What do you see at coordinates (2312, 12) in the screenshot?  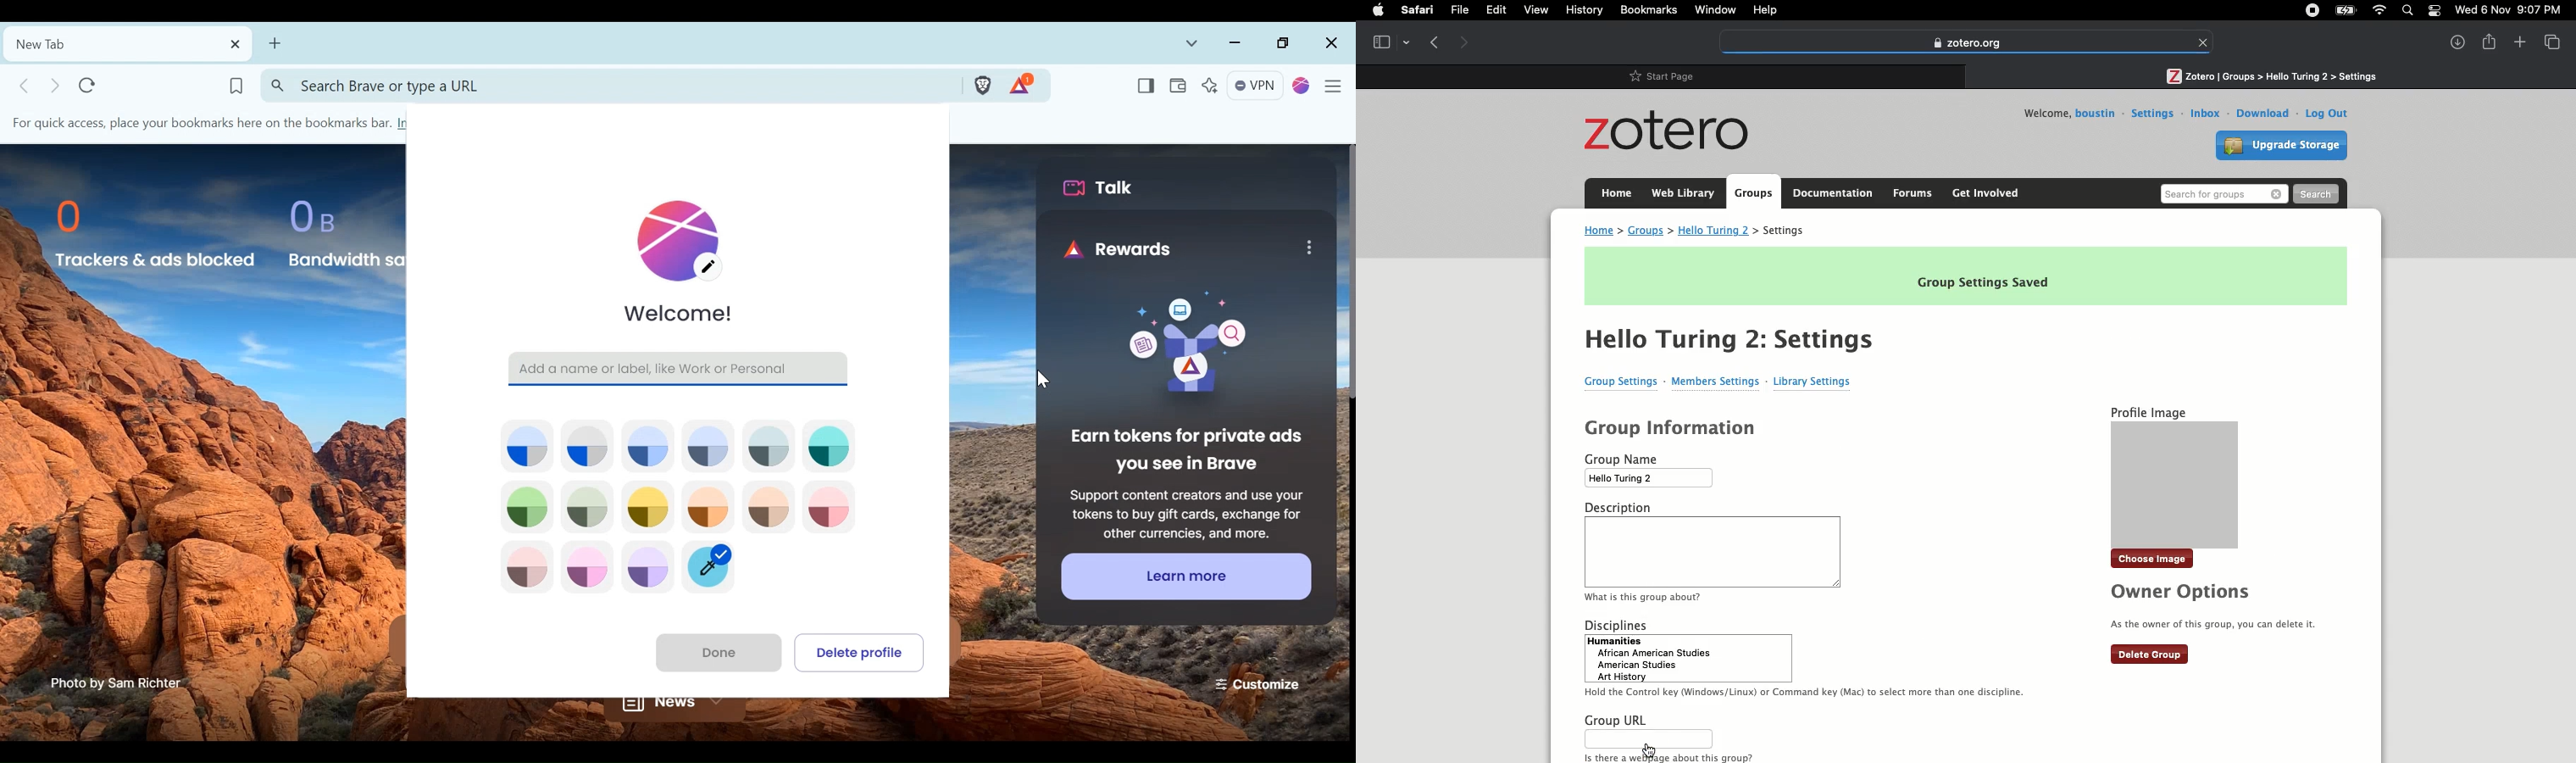 I see `Recording` at bounding box center [2312, 12].